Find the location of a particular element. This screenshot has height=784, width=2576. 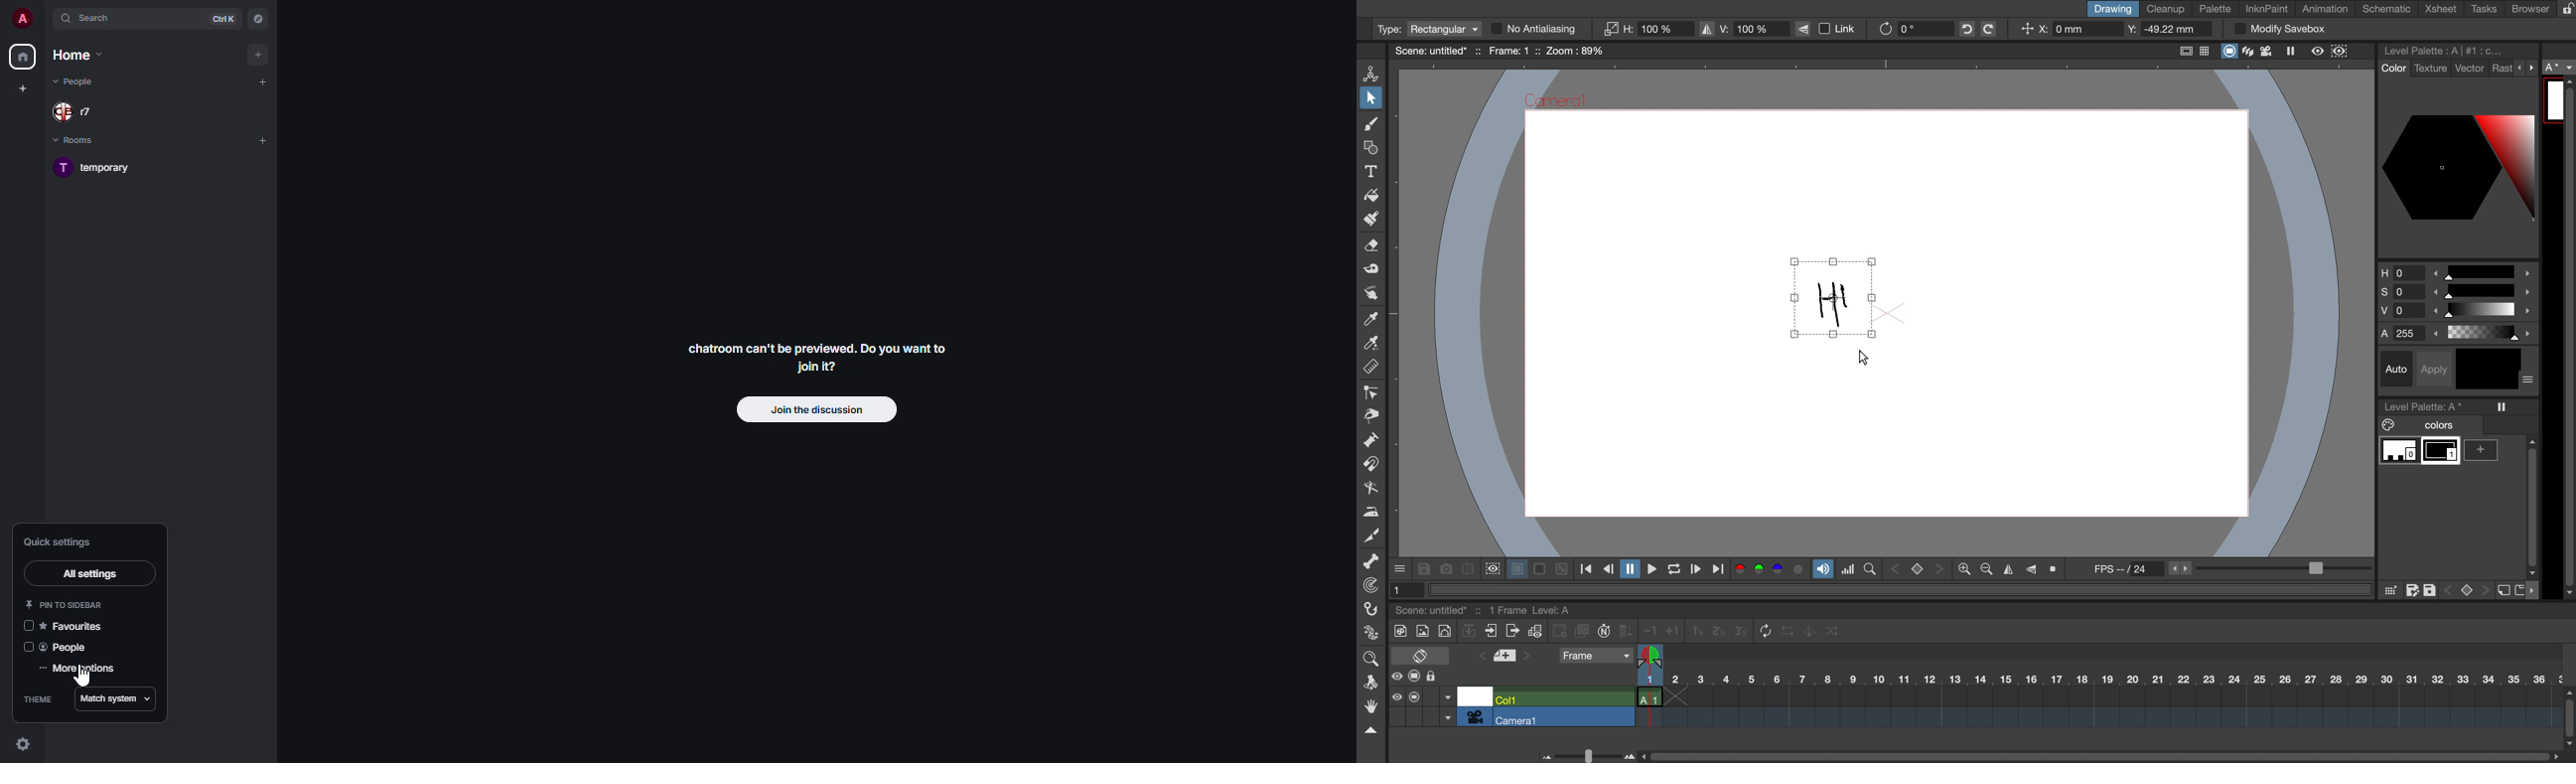

cursor is located at coordinates (81, 678).